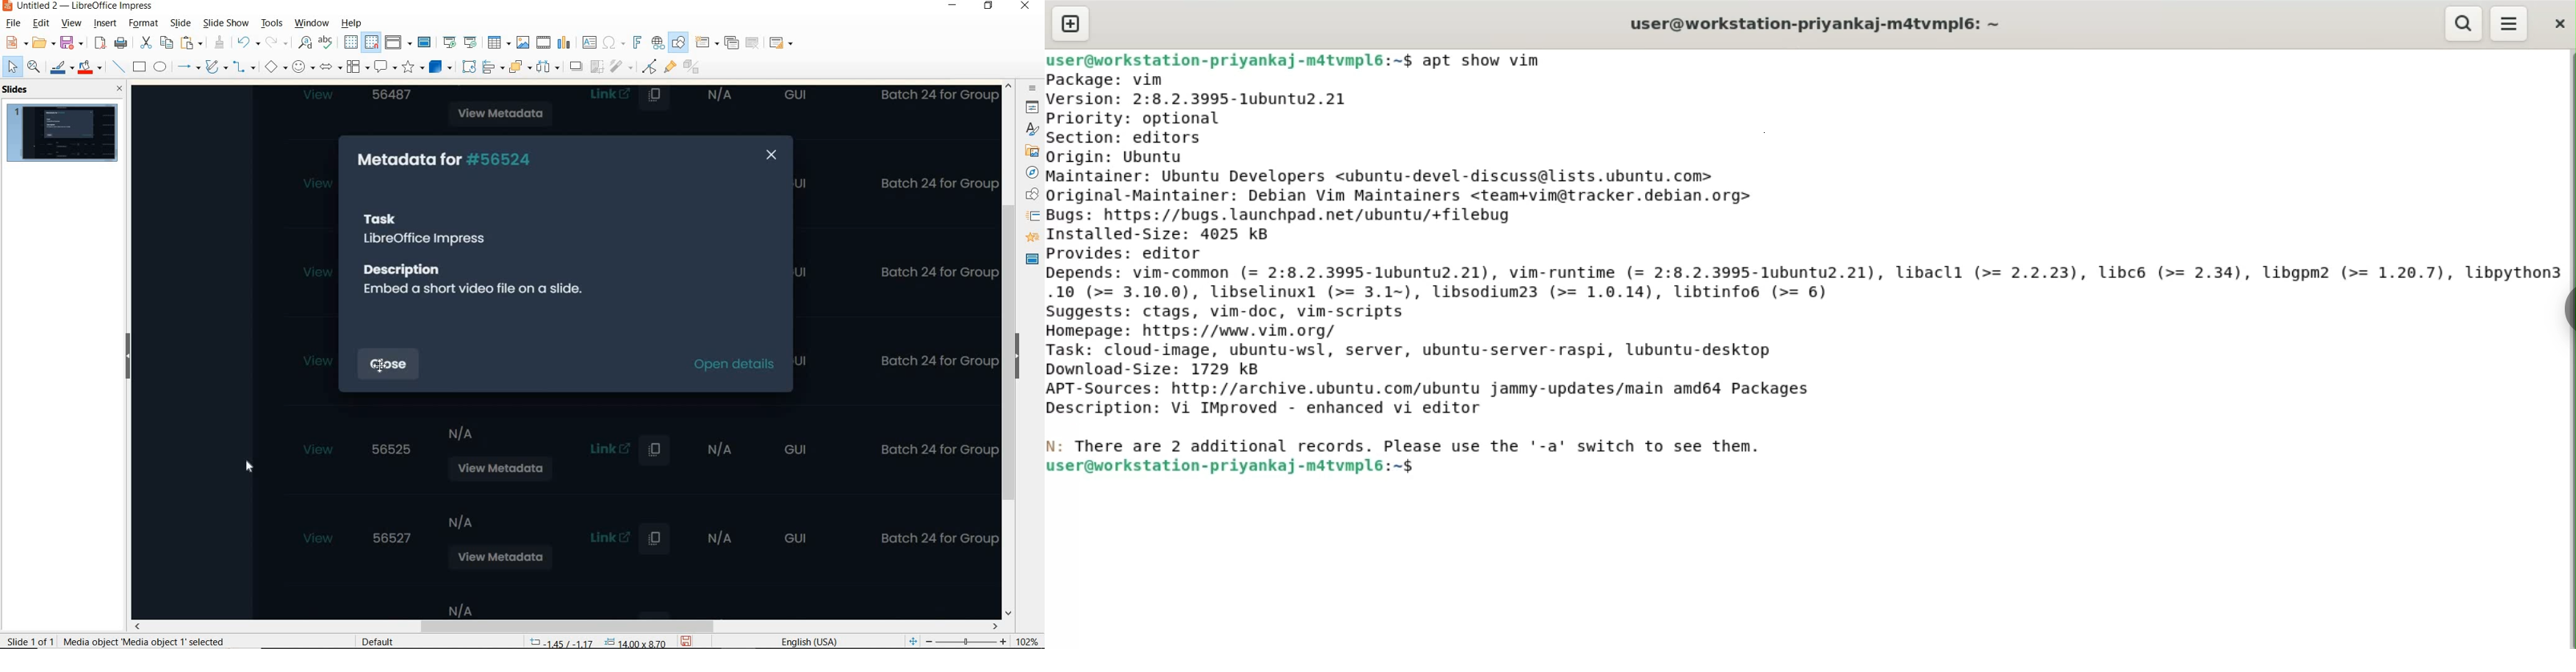  I want to click on FILE, so click(11, 24).